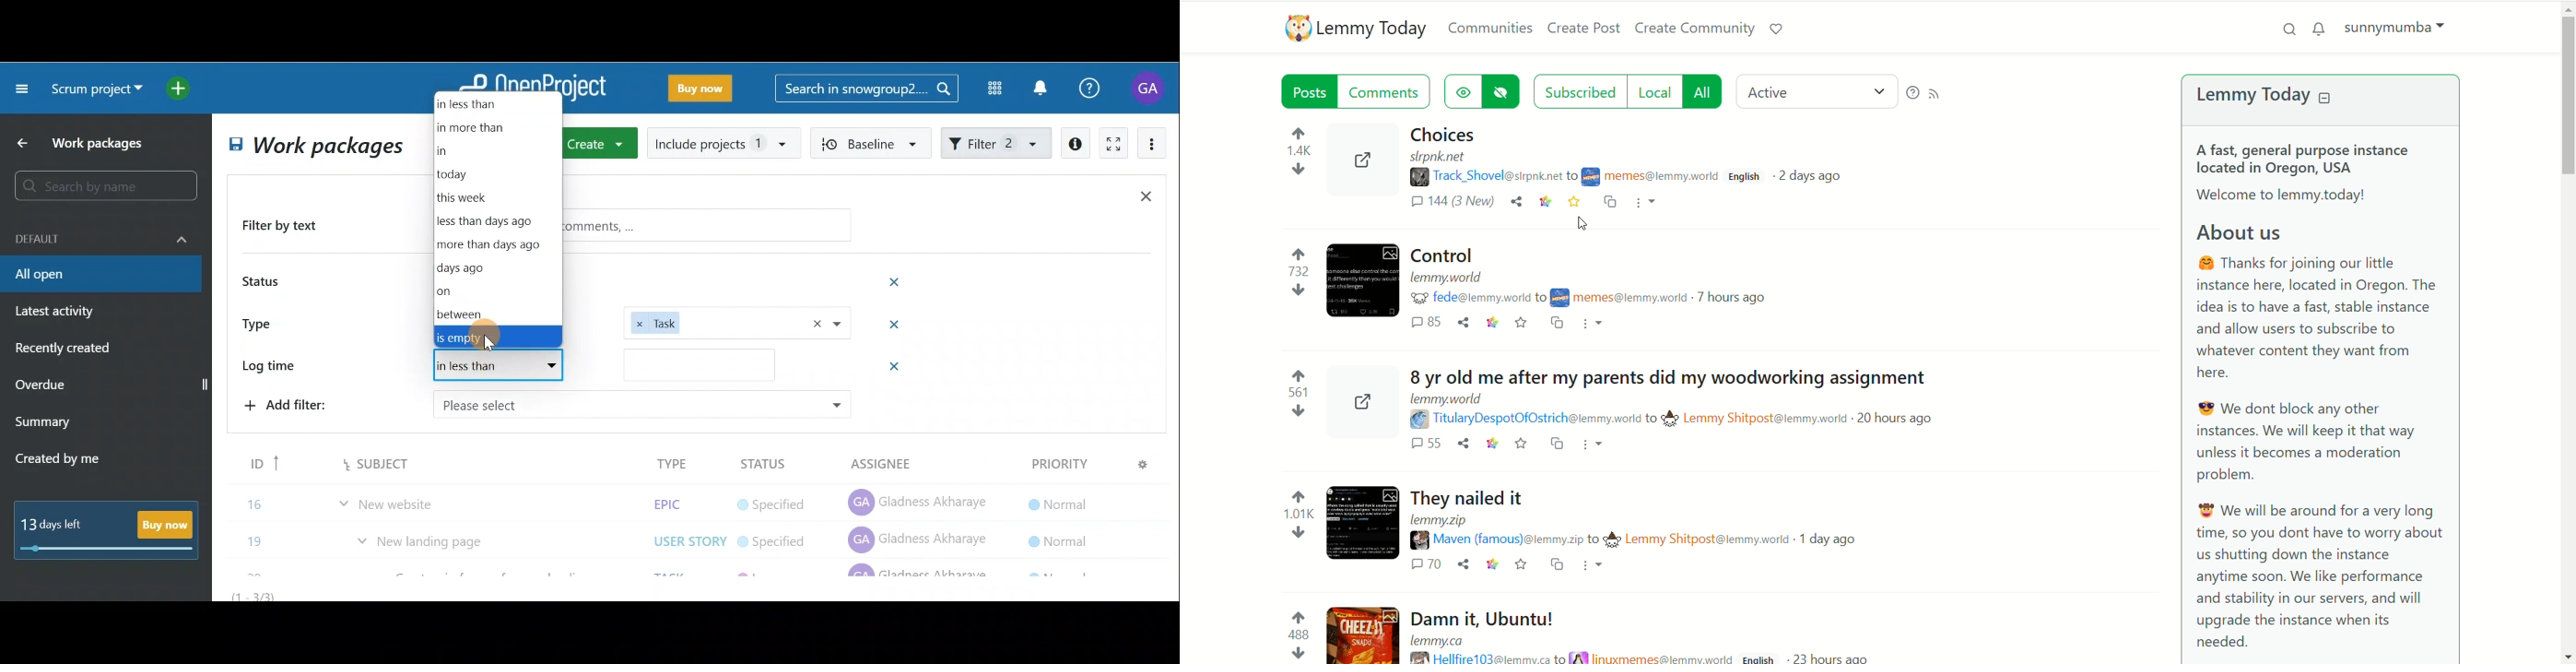  I want to click on post on "Choices", so click(1565, 158).